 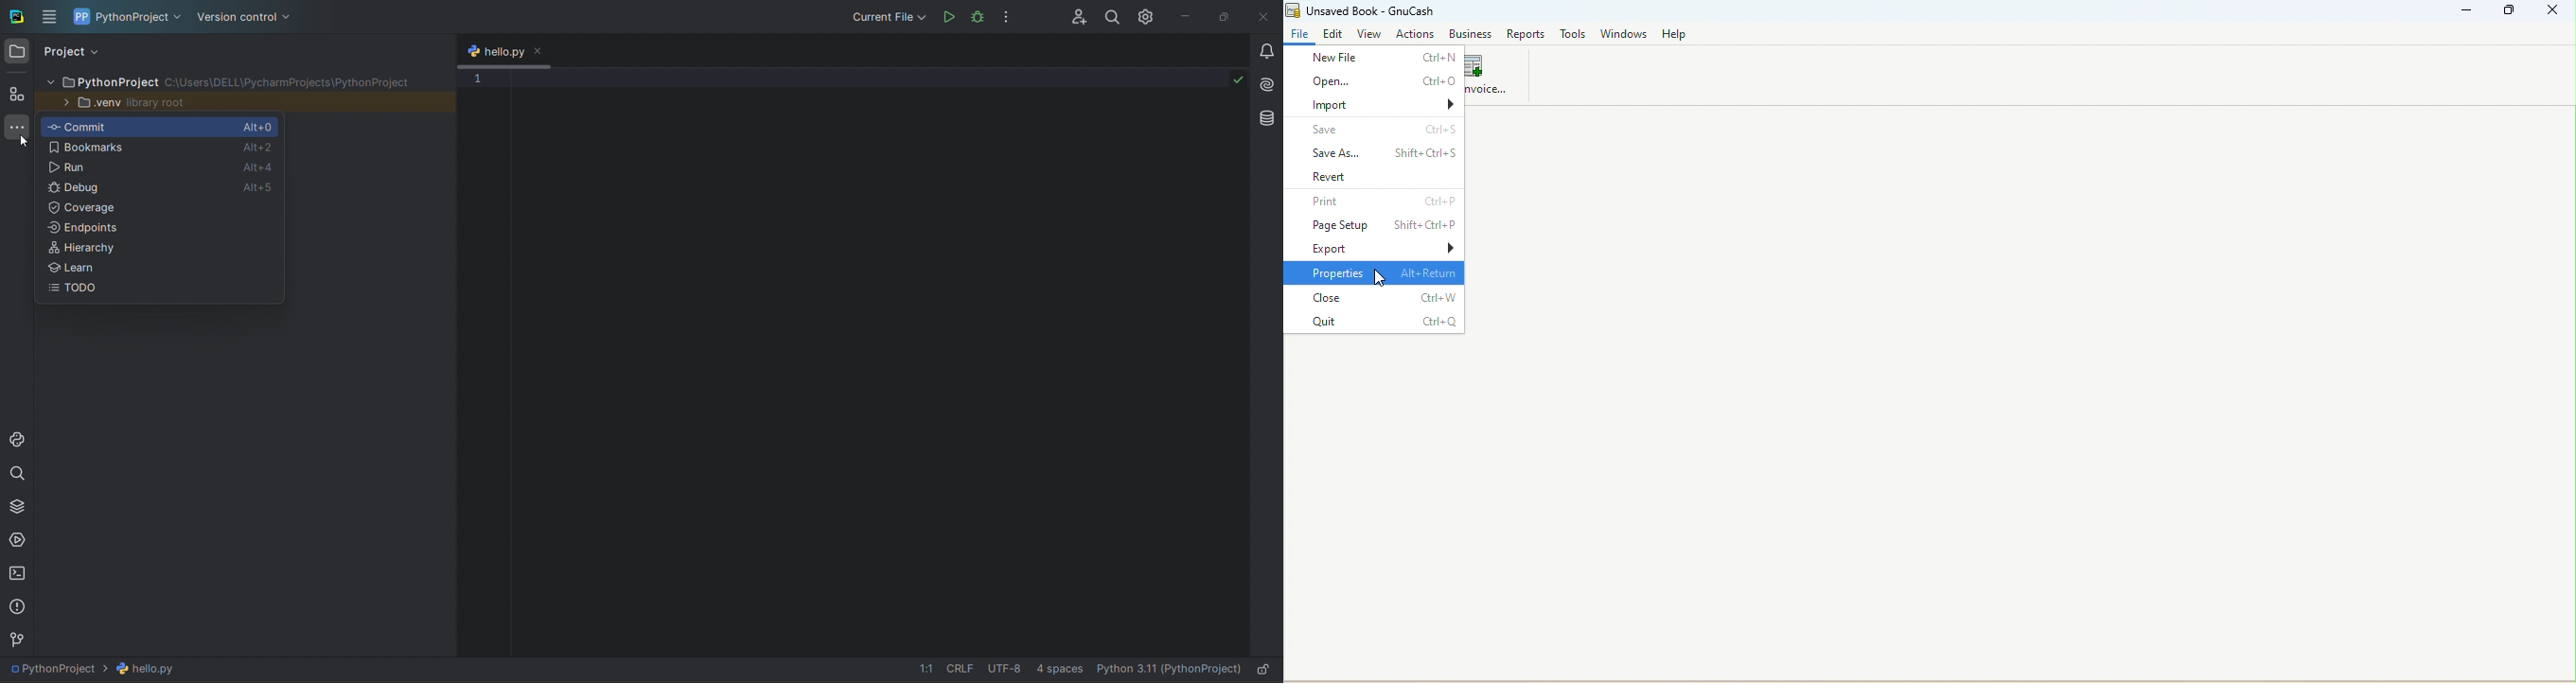 I want to click on Alt+5, so click(x=259, y=186).